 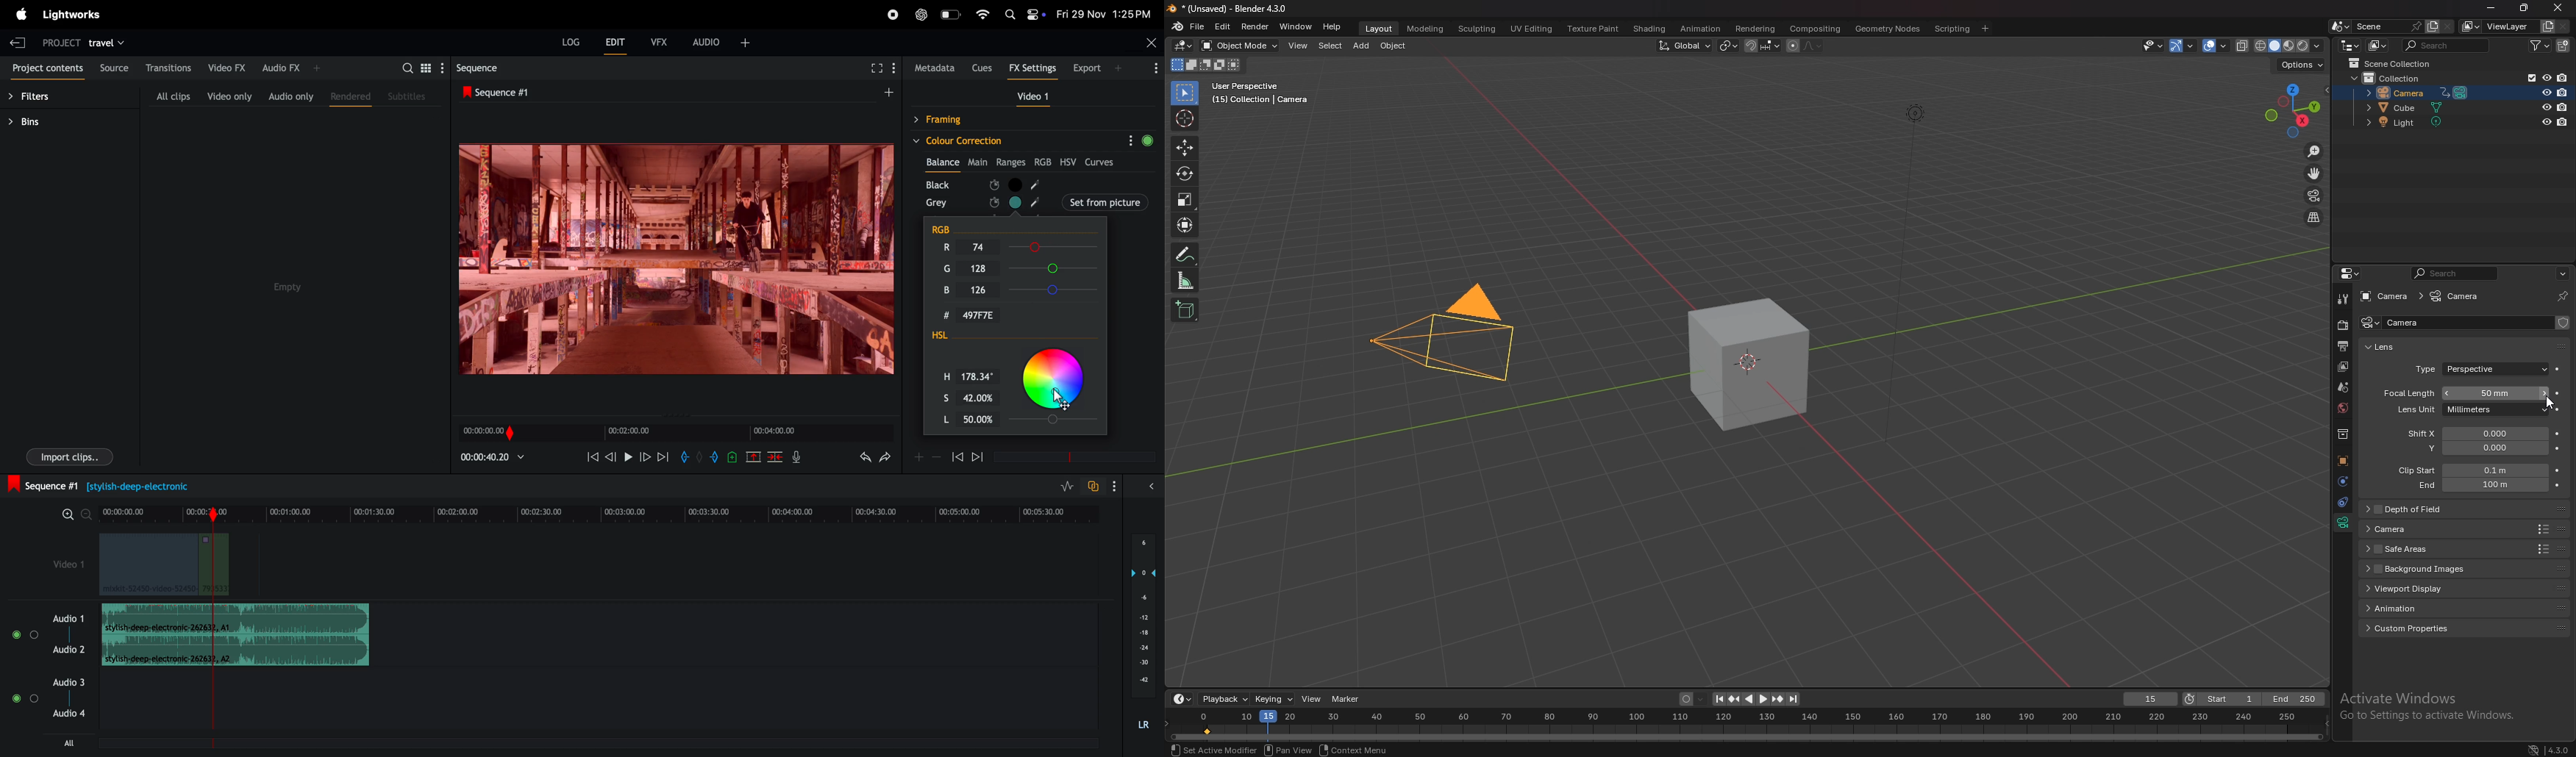 What do you see at coordinates (933, 68) in the screenshot?
I see `metadata` at bounding box center [933, 68].